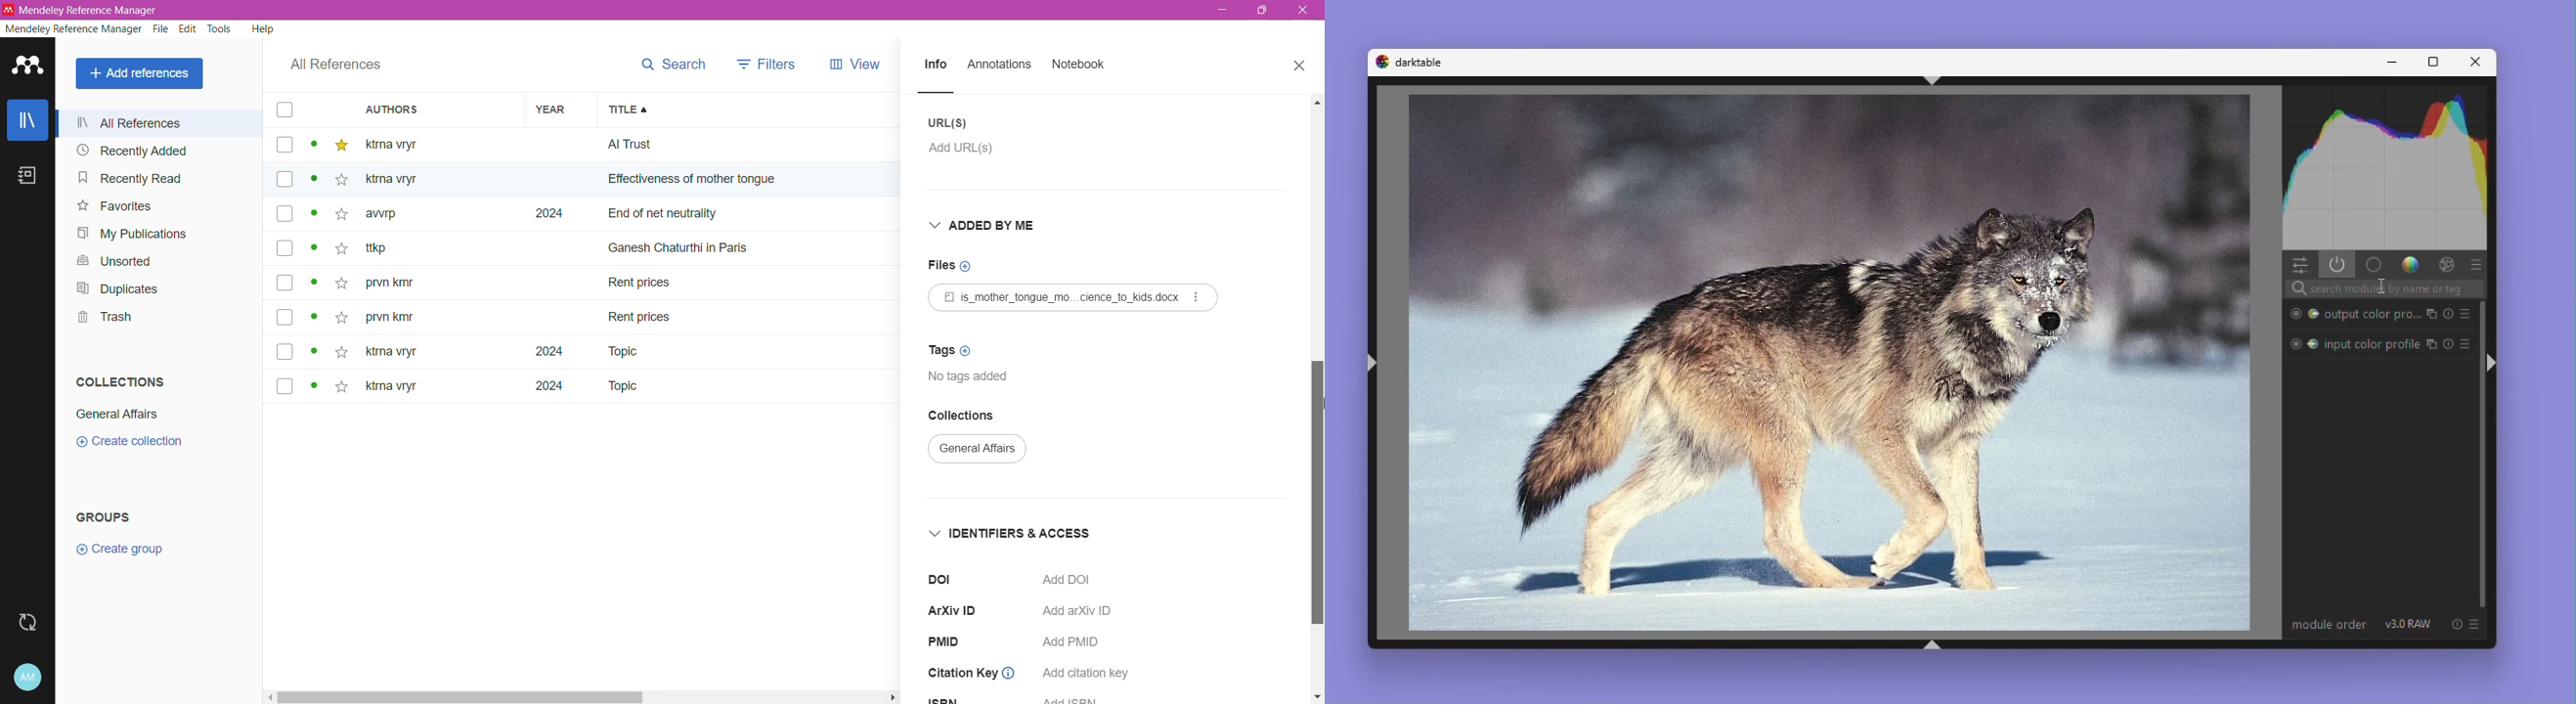 The width and height of the screenshot is (2576, 728). What do you see at coordinates (315, 351) in the screenshot?
I see `dot ` at bounding box center [315, 351].